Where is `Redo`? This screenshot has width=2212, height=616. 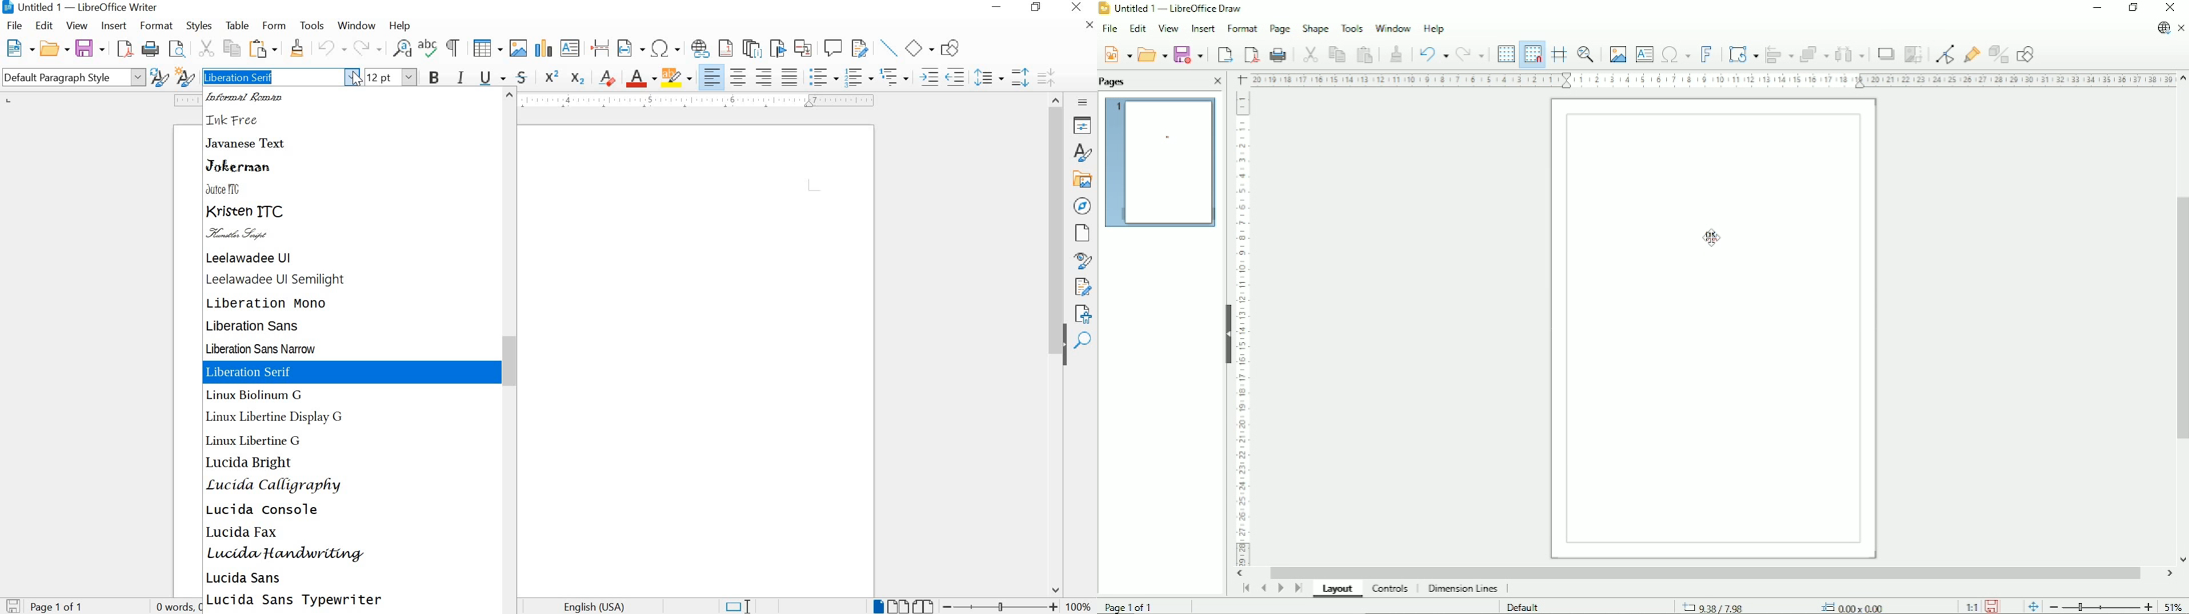
Redo is located at coordinates (1471, 55).